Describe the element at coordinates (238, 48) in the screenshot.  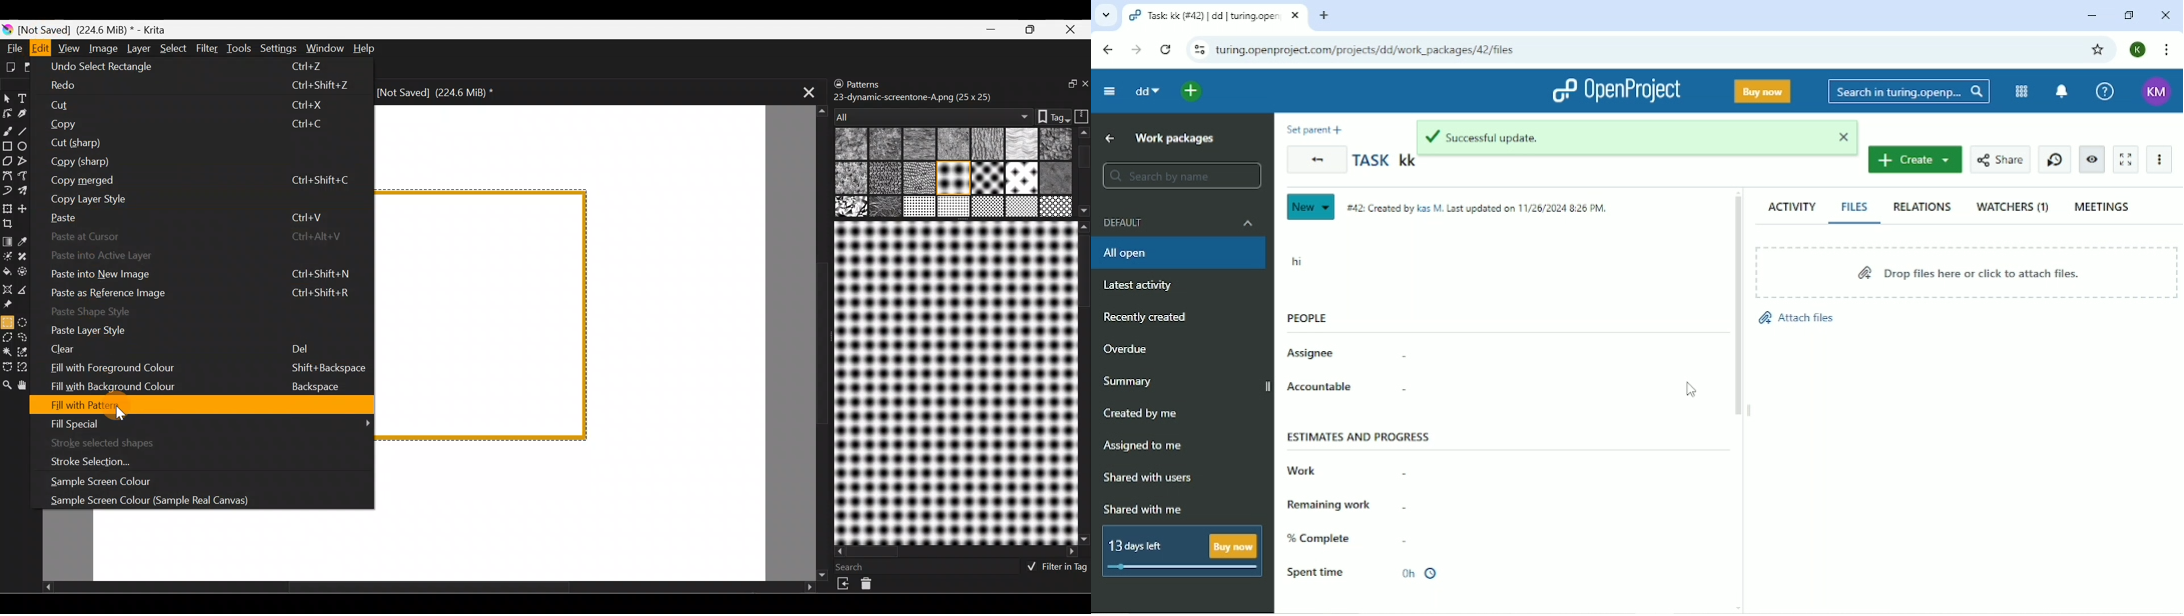
I see `Tools` at that location.